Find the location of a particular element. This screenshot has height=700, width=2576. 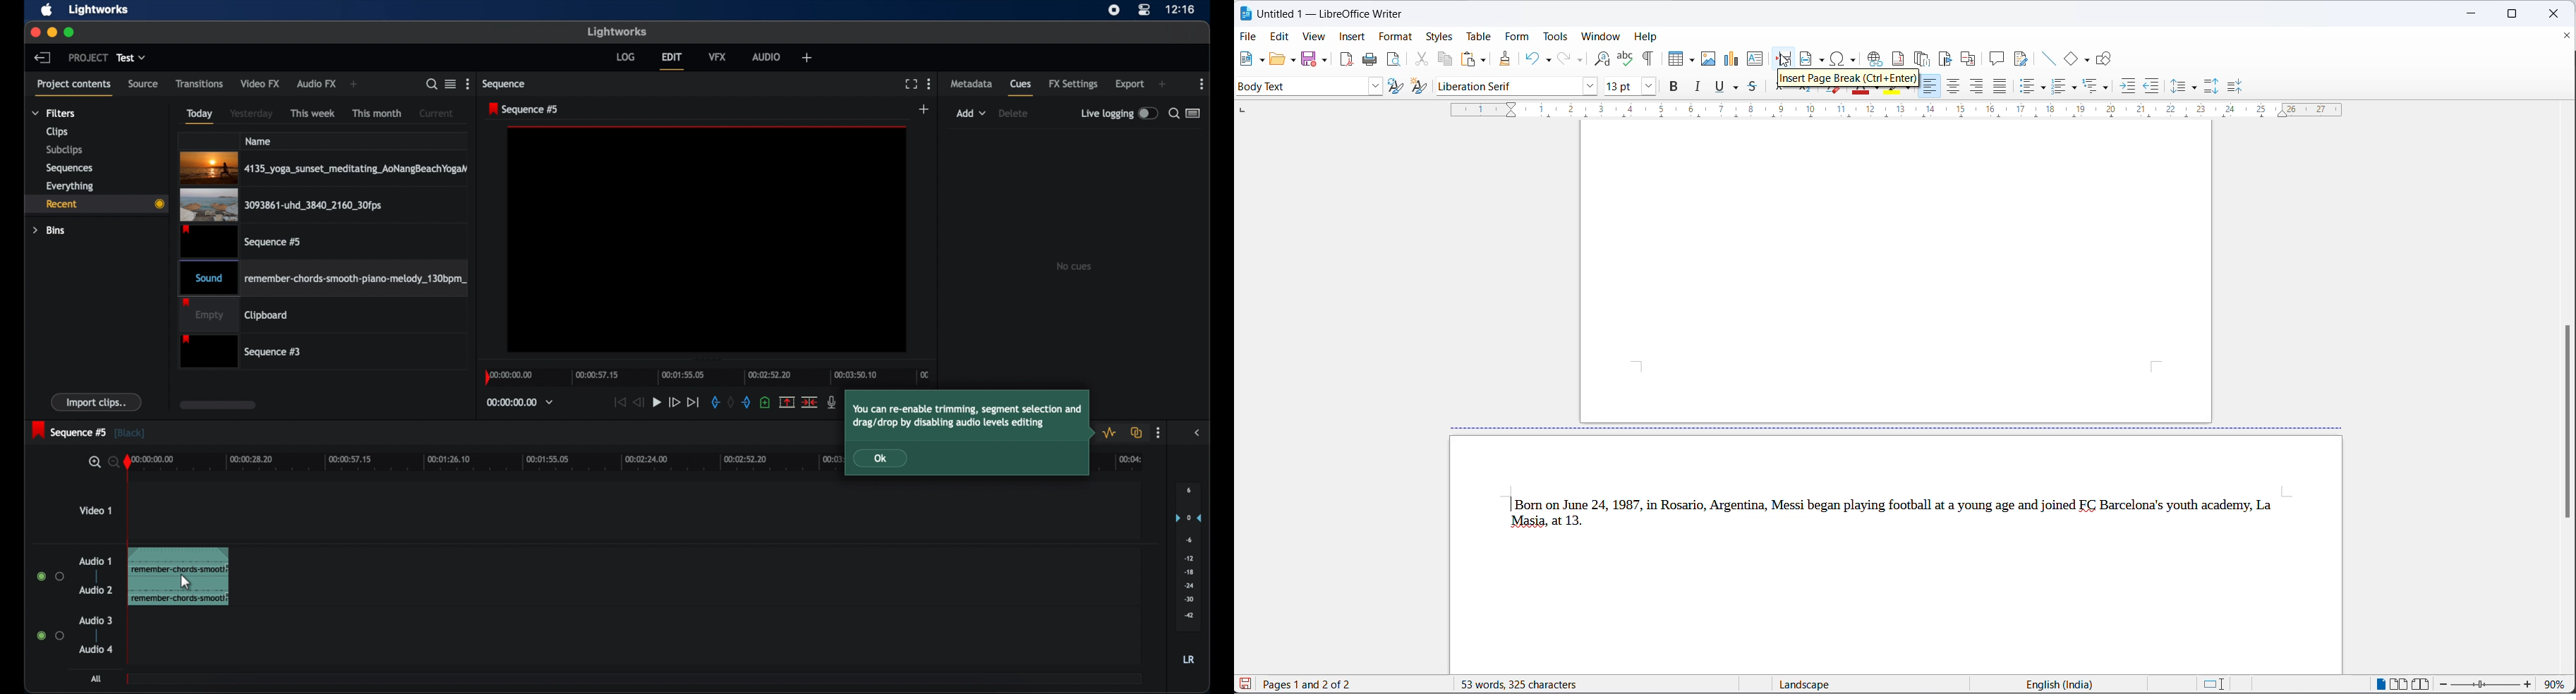

underline is located at coordinates (1737, 87).